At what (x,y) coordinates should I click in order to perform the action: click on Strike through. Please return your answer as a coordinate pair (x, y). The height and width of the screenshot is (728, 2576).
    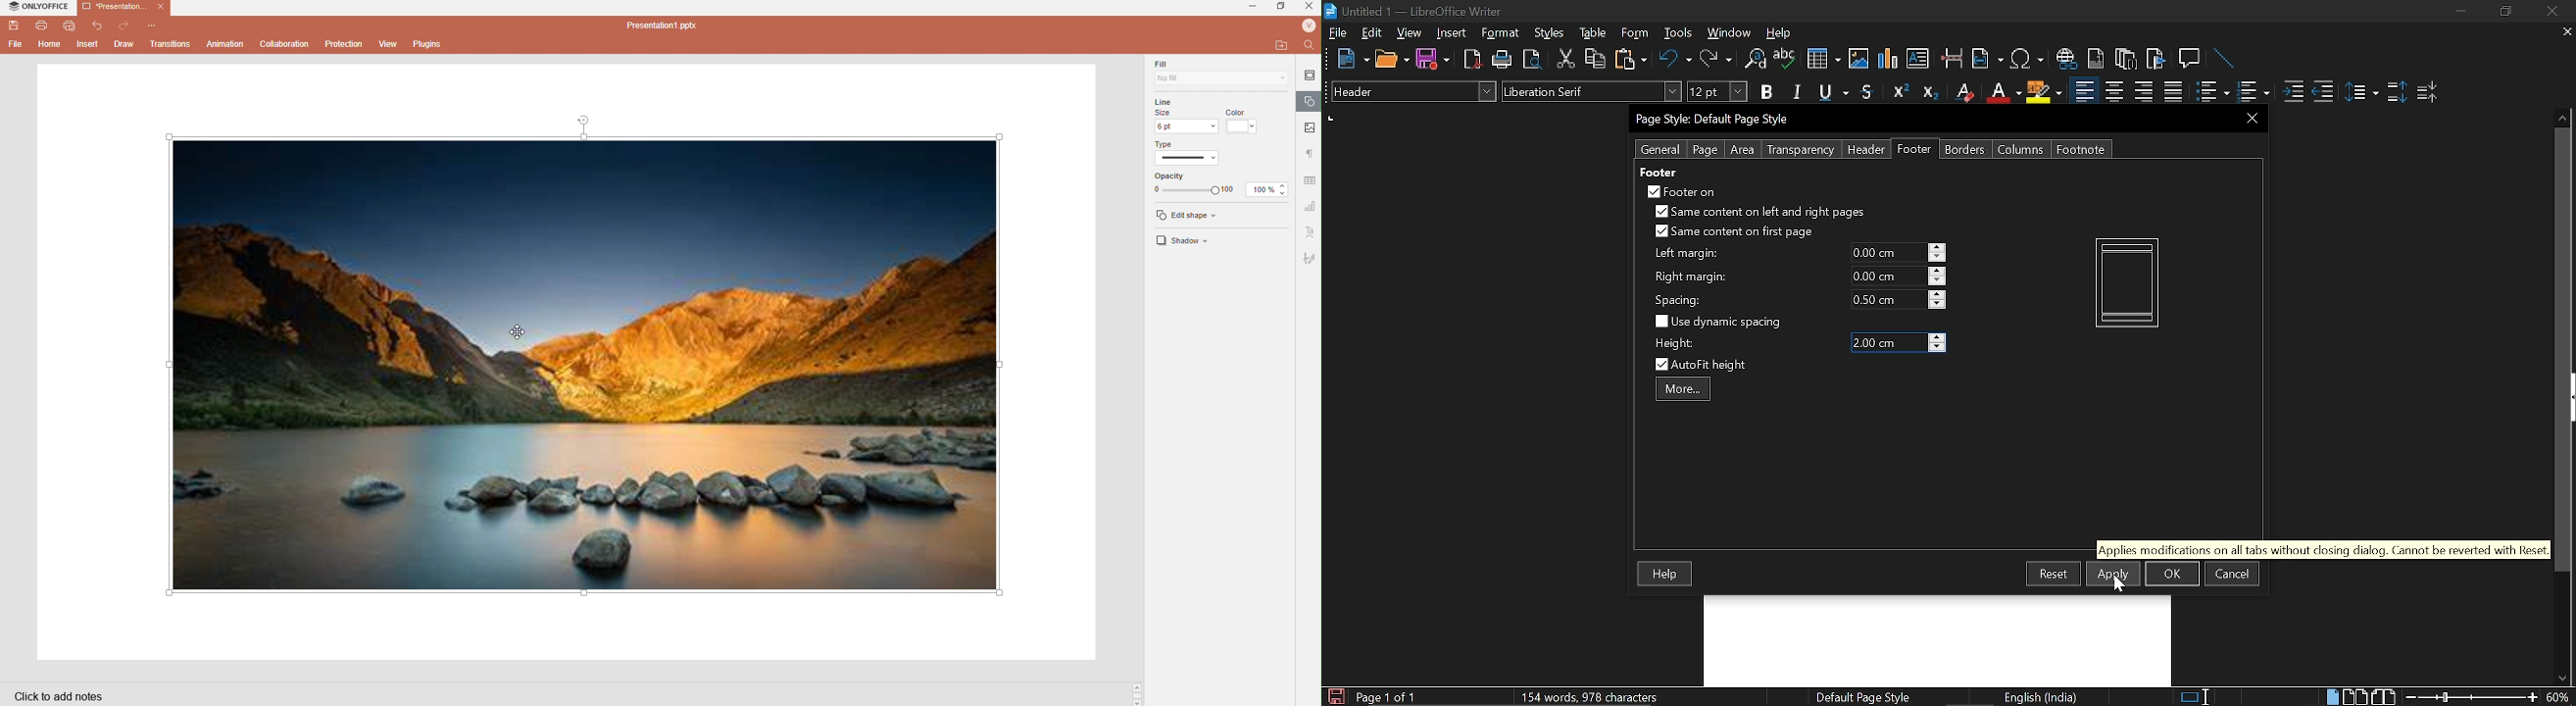
    Looking at the image, I should click on (1867, 91).